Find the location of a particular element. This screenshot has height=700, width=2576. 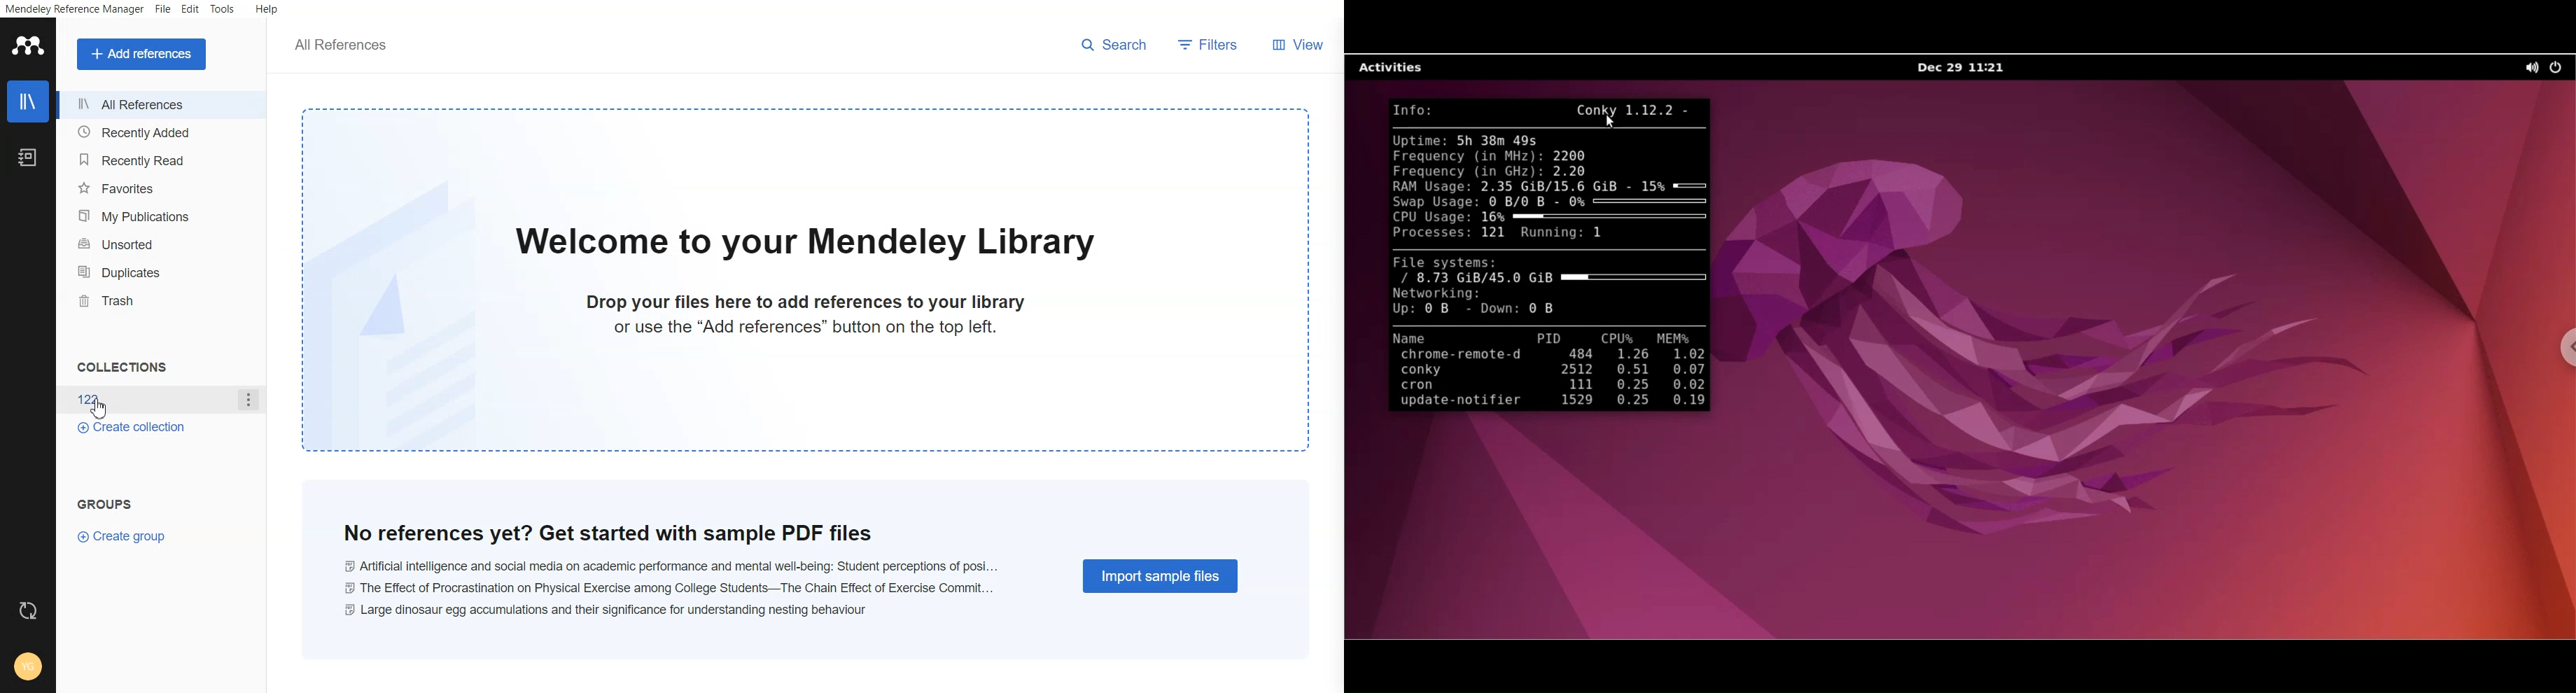

Mendeley reference manager is located at coordinates (76, 10).